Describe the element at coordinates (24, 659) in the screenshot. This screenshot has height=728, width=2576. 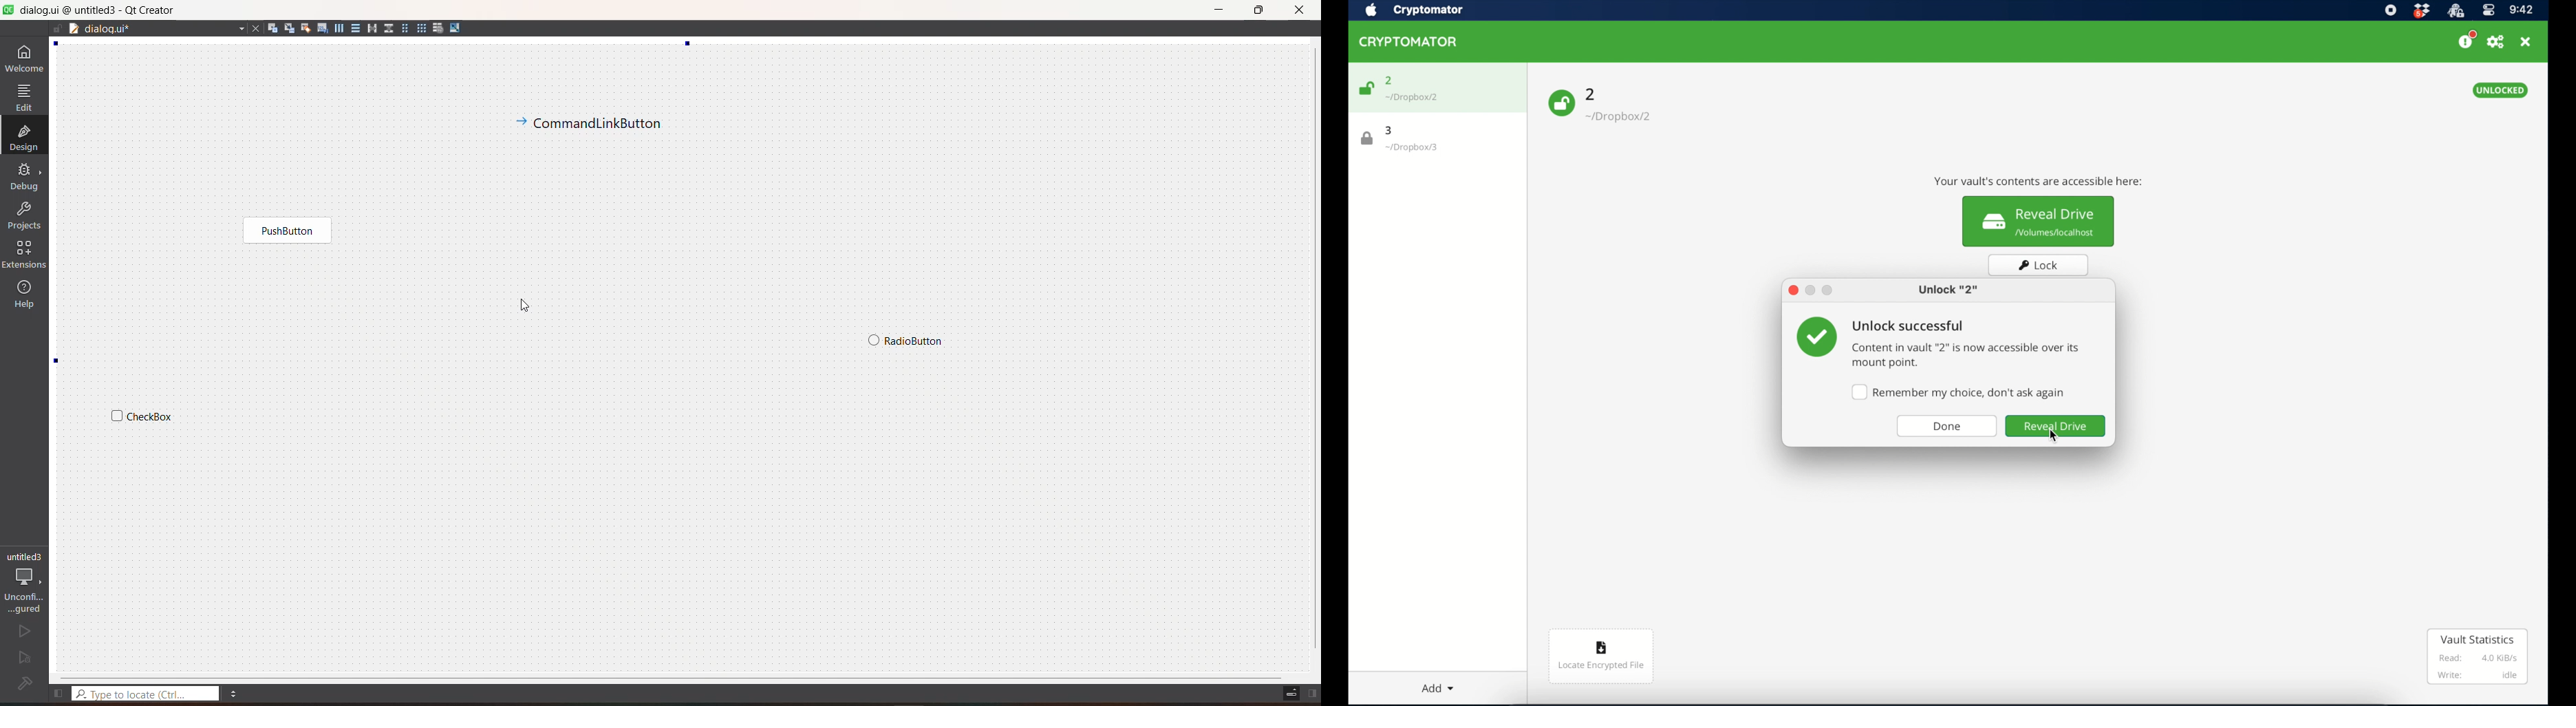
I see `run and debug` at that location.